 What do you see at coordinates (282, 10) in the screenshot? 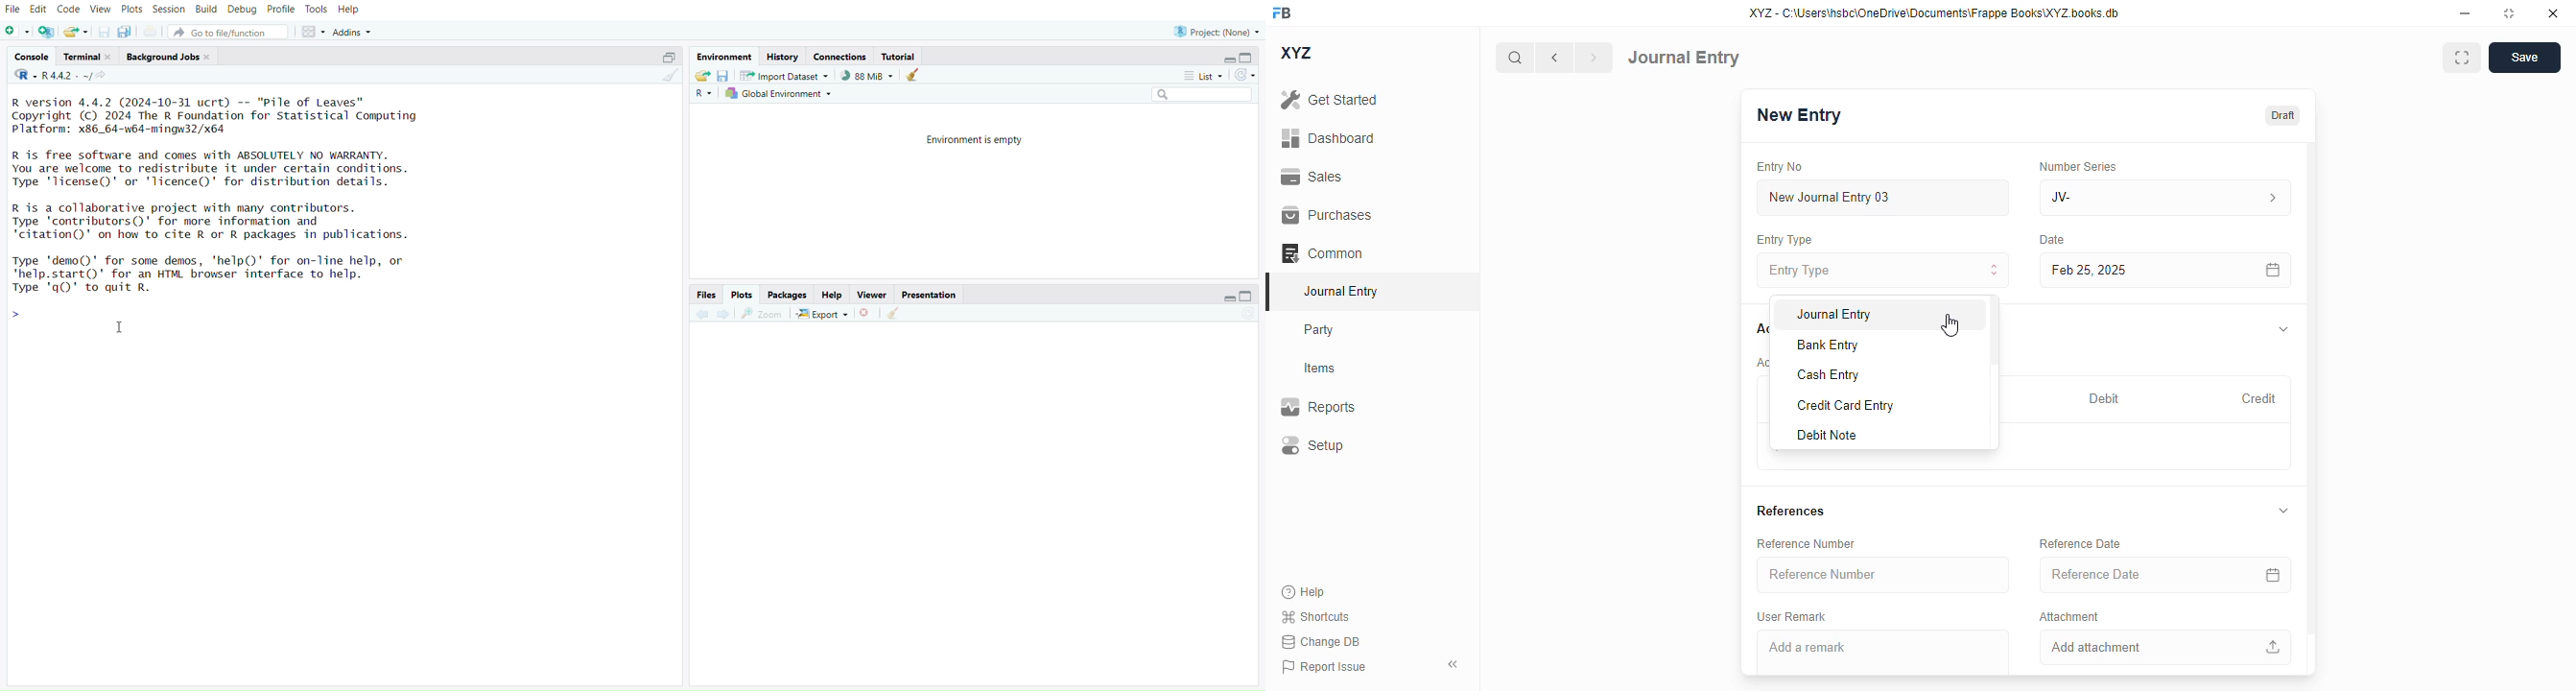
I see `profile` at bounding box center [282, 10].